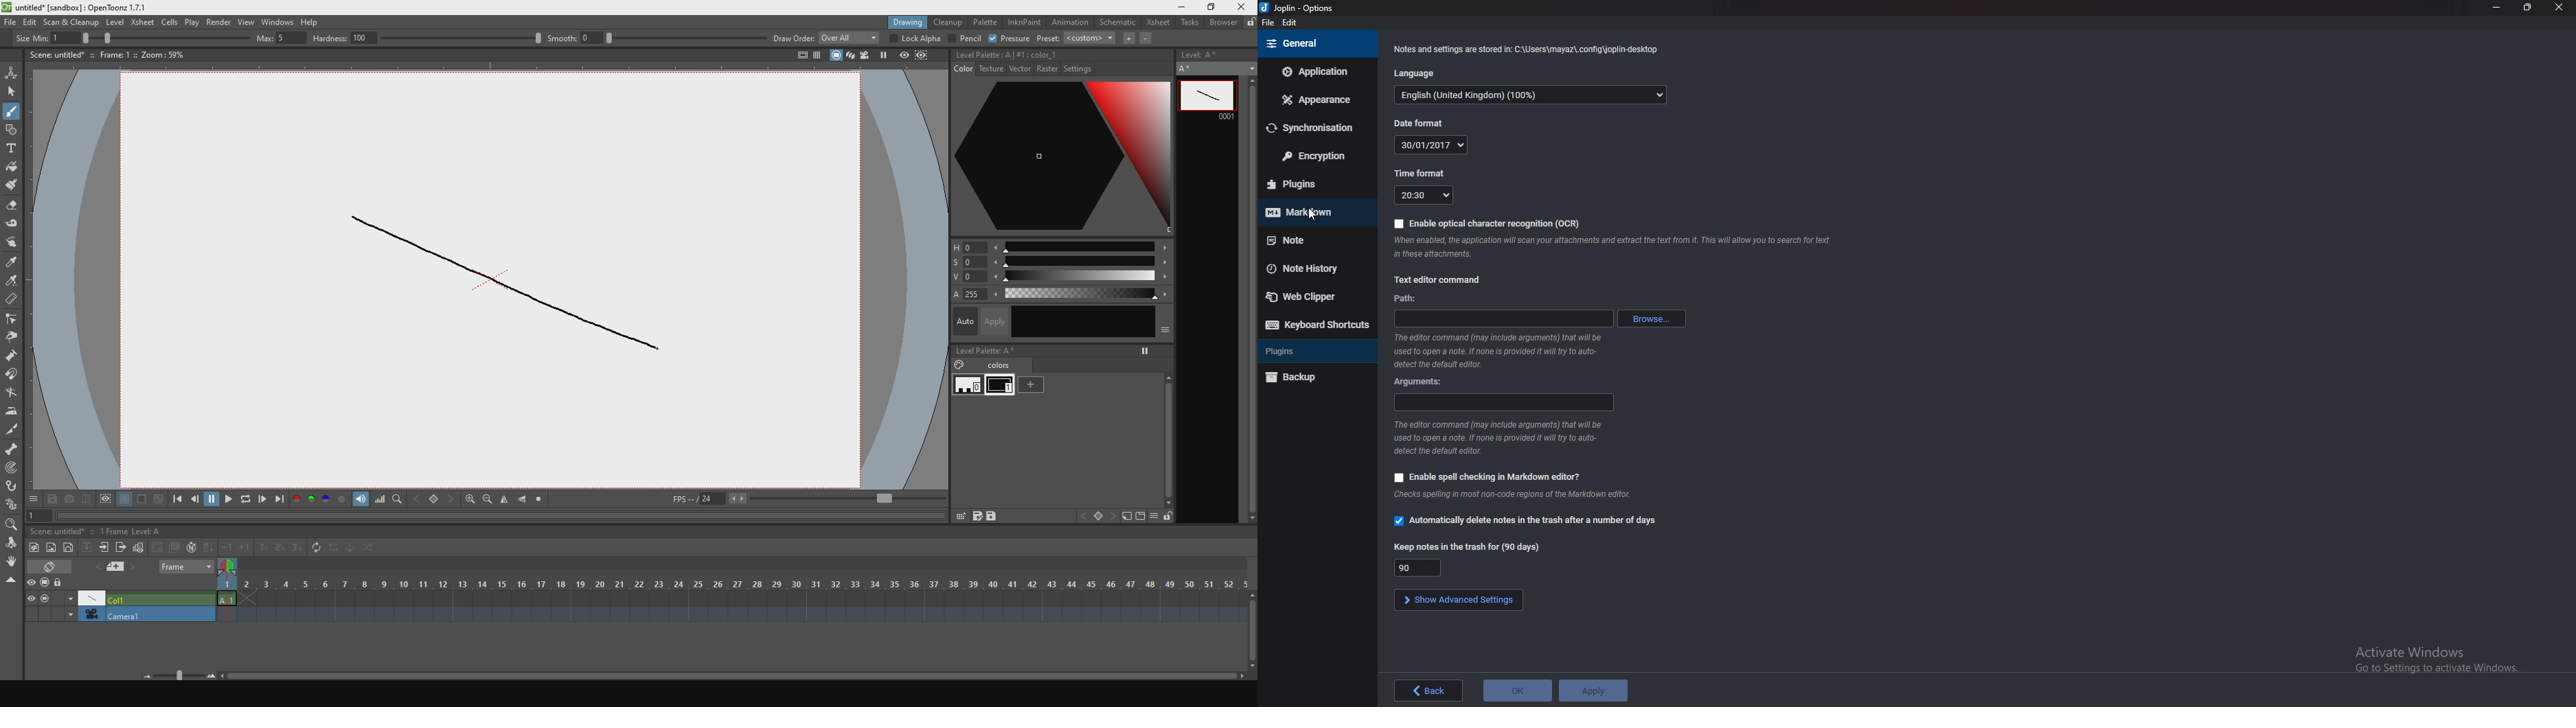 The image size is (2576, 728). What do you see at coordinates (424, 38) in the screenshot?
I see `hardness` at bounding box center [424, 38].